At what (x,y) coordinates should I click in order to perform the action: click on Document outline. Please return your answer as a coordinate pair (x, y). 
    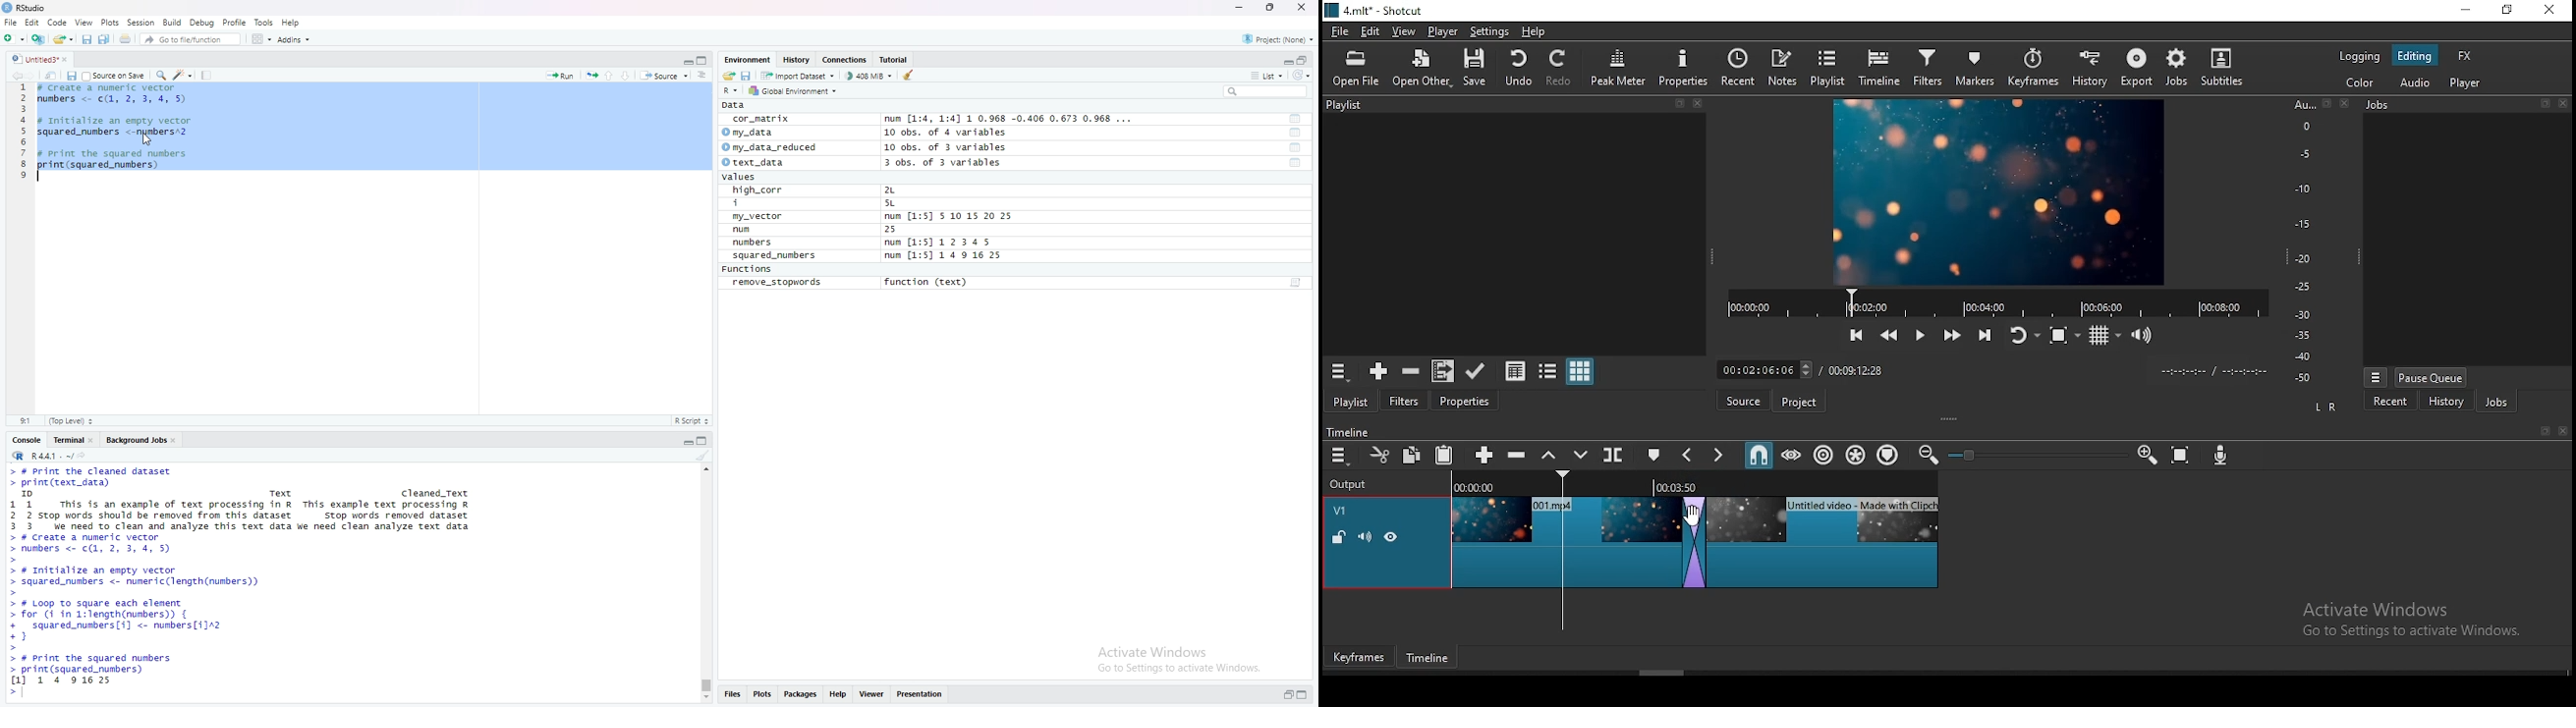
    Looking at the image, I should click on (703, 75).